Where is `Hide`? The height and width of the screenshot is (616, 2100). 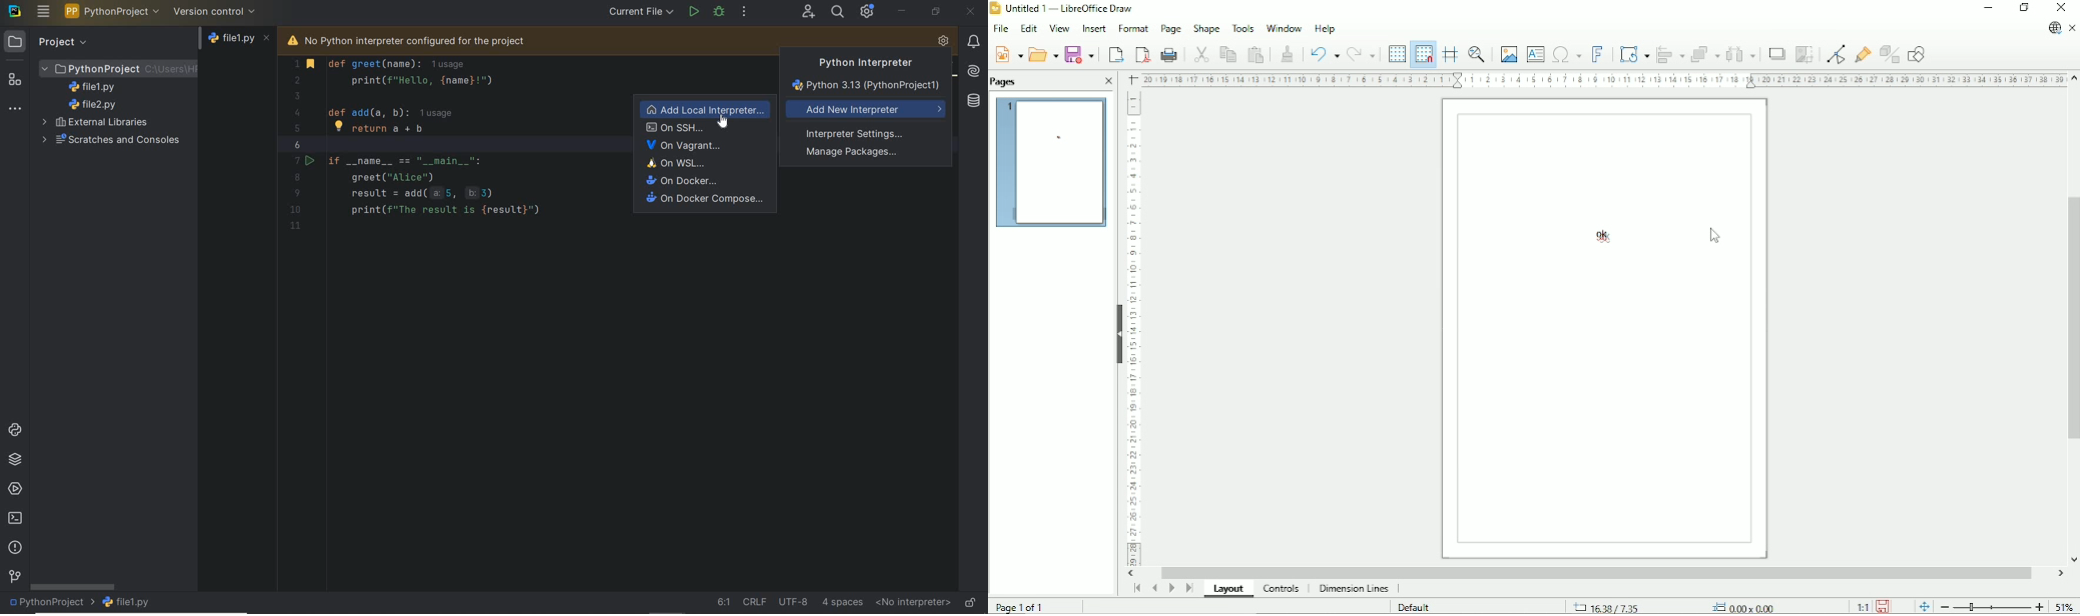 Hide is located at coordinates (1117, 331).